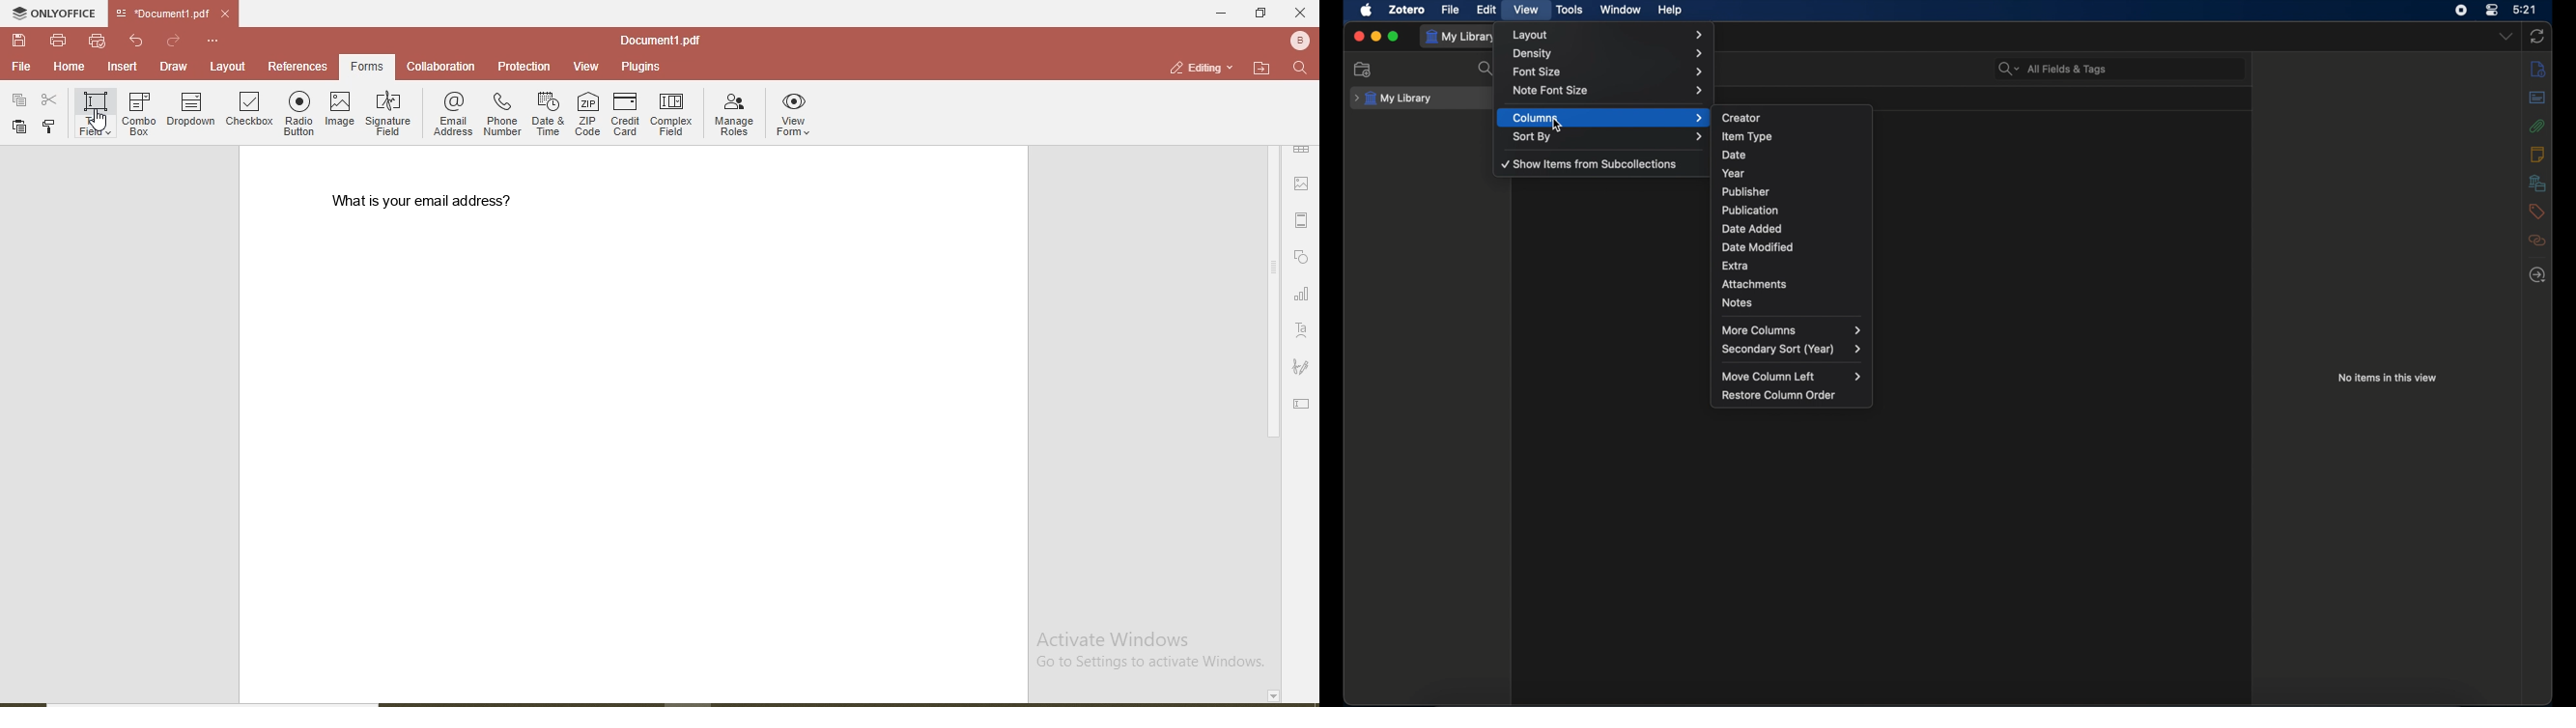 The height and width of the screenshot is (728, 2576). I want to click on locate, so click(2538, 276).